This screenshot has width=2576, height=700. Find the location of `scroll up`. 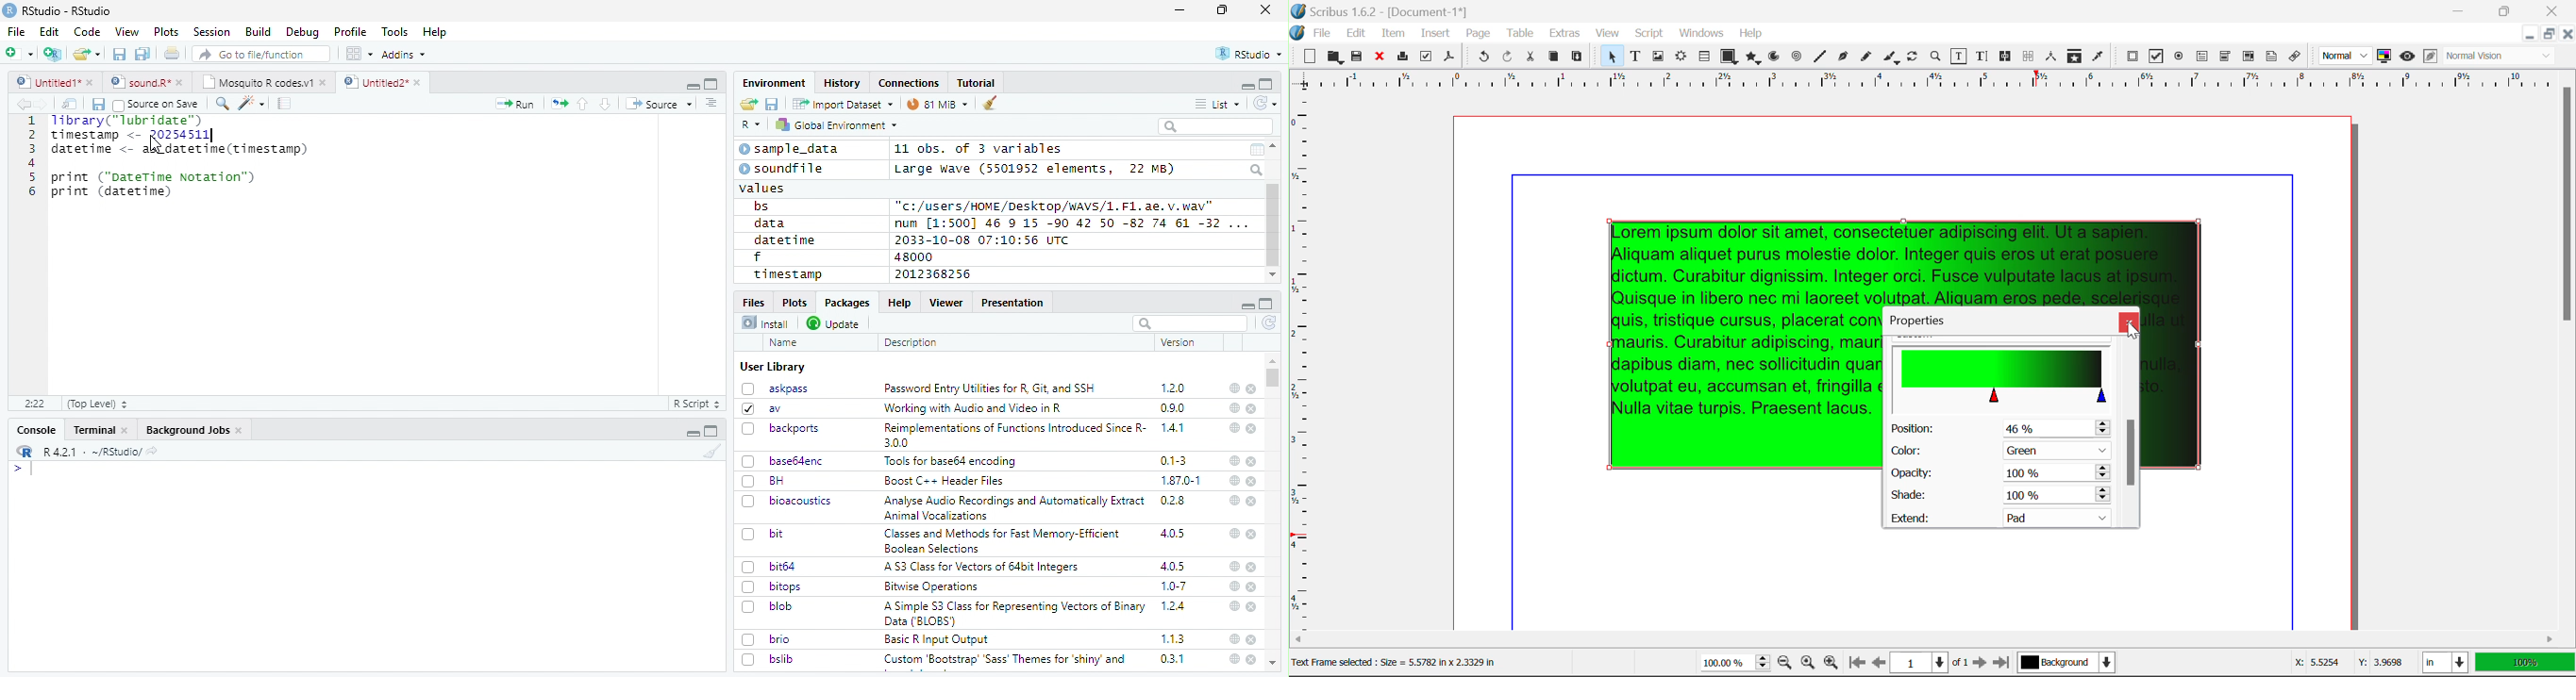

scroll up is located at coordinates (1275, 146).